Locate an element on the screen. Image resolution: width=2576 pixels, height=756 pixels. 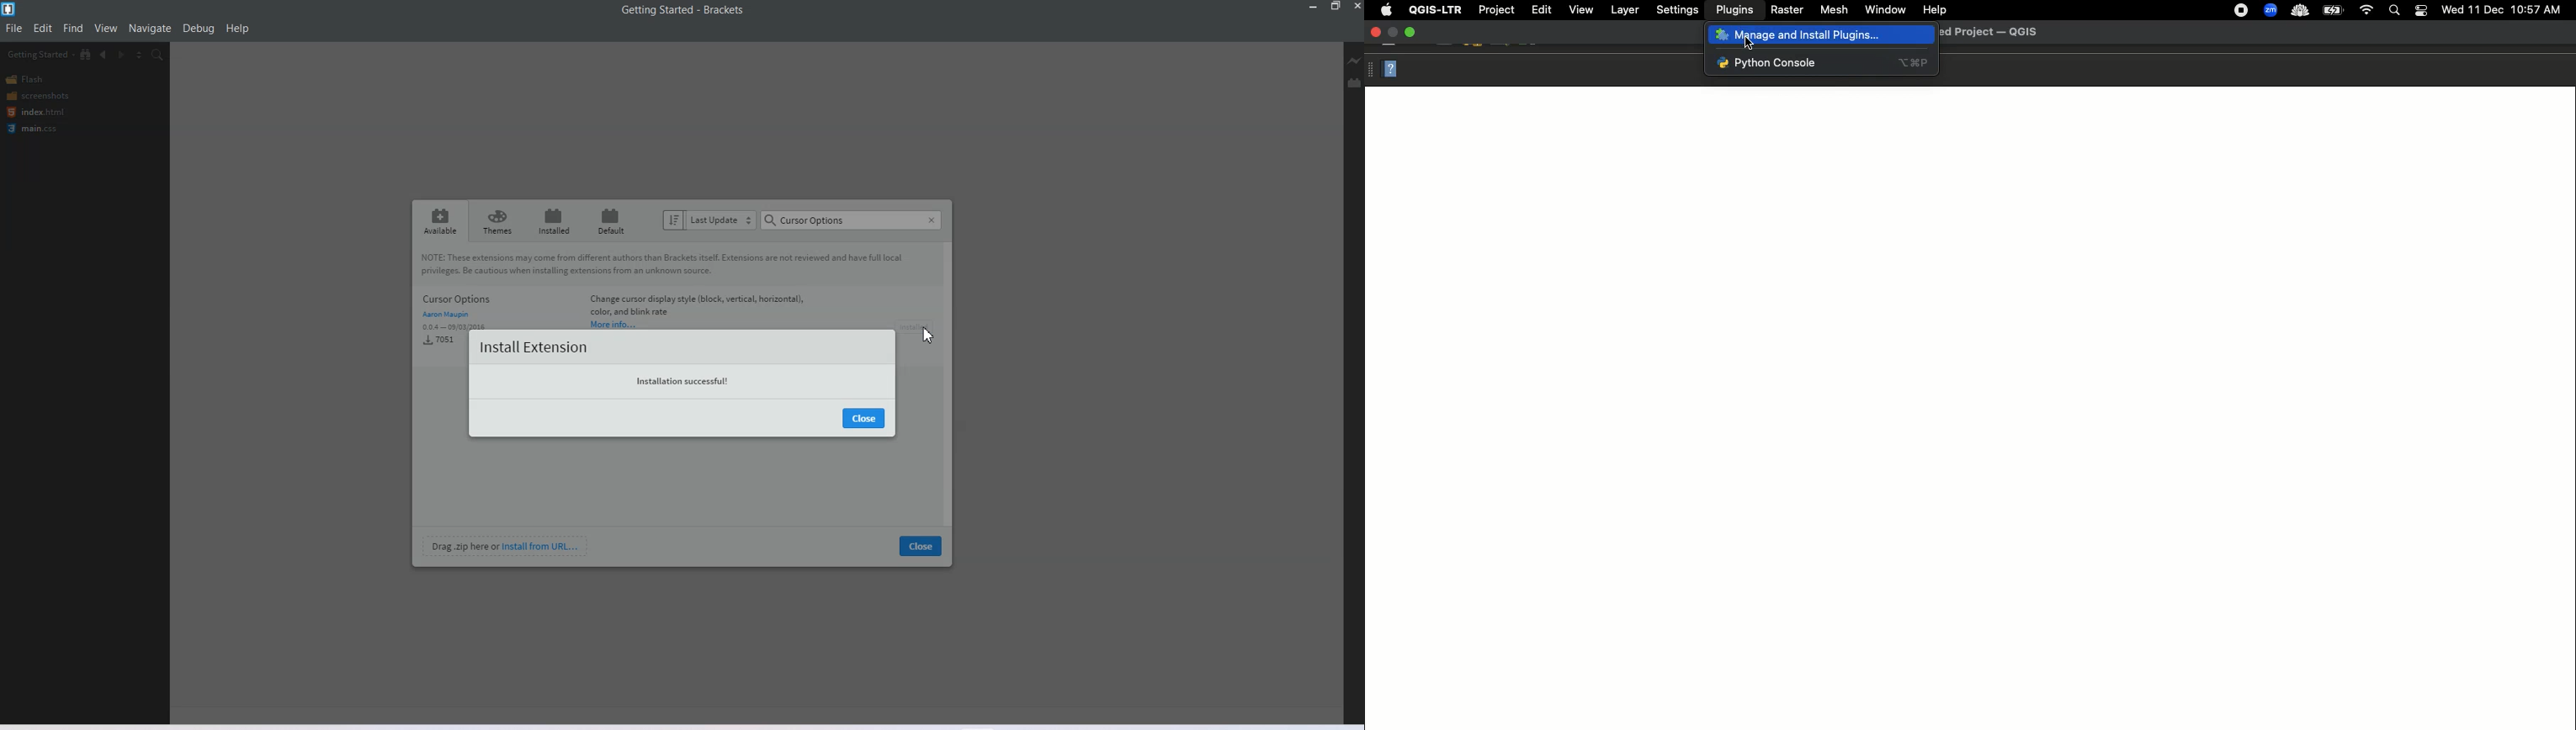
Window is located at coordinates (1884, 9).